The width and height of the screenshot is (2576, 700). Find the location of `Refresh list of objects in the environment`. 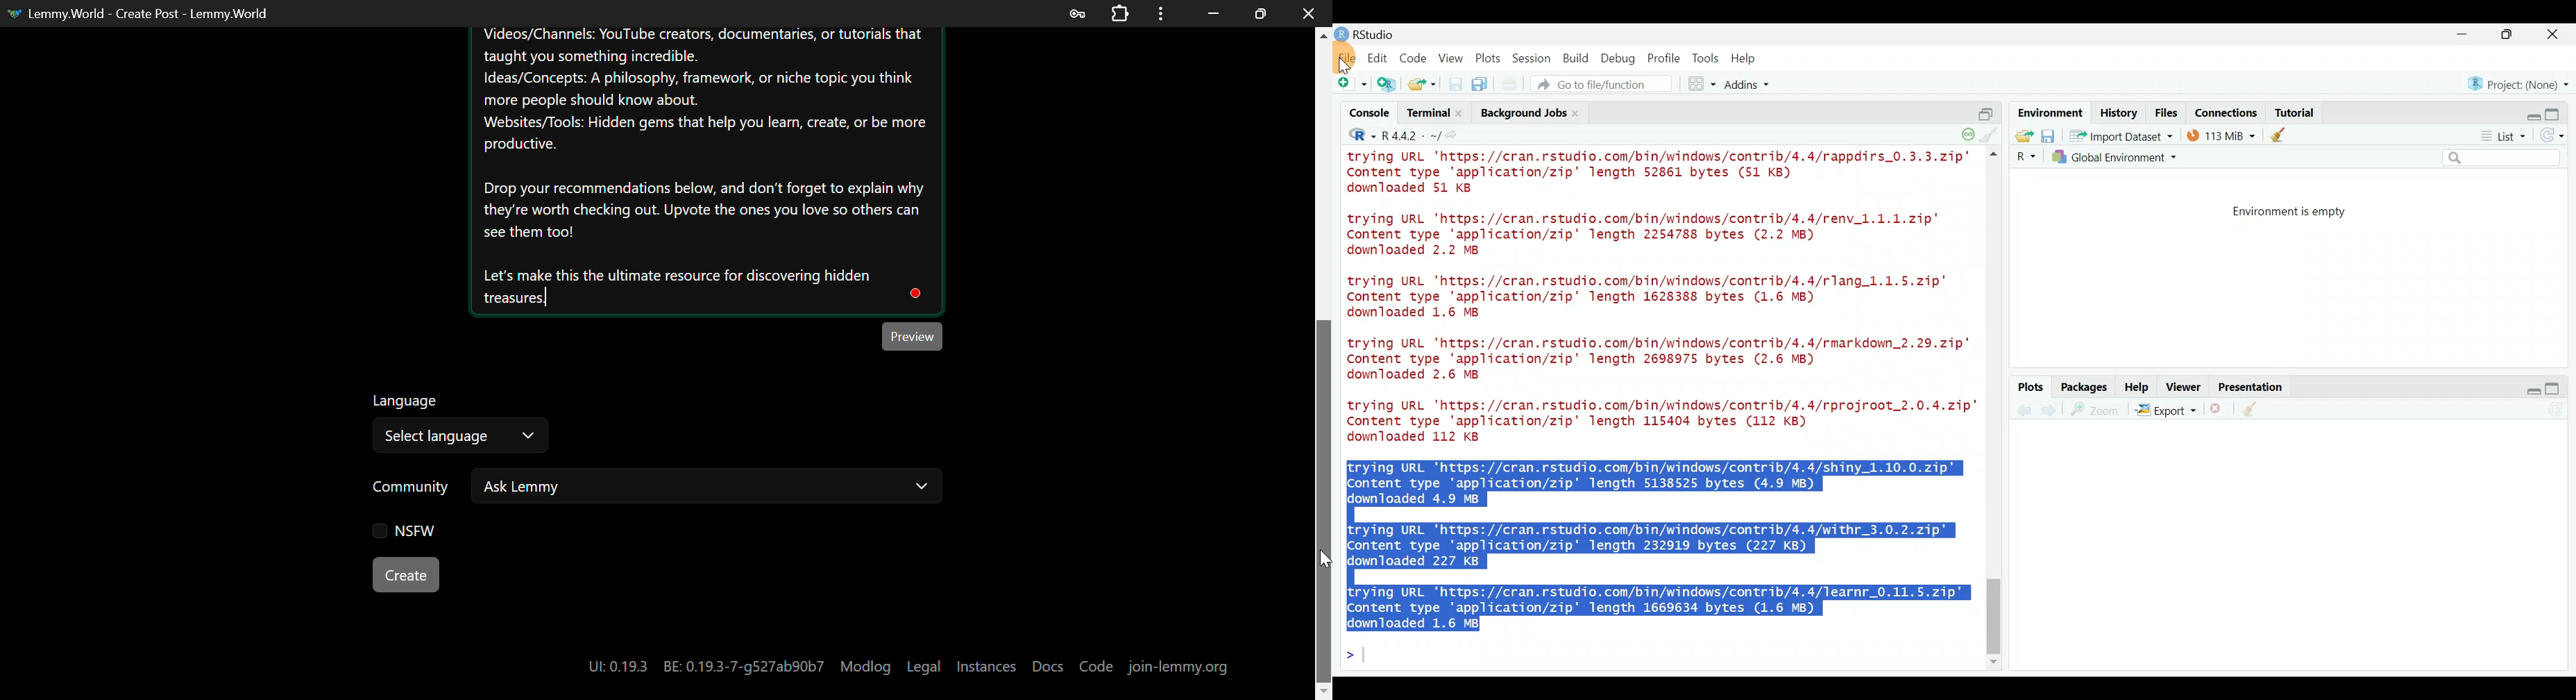

Refresh list of objects in the environment is located at coordinates (2557, 137).